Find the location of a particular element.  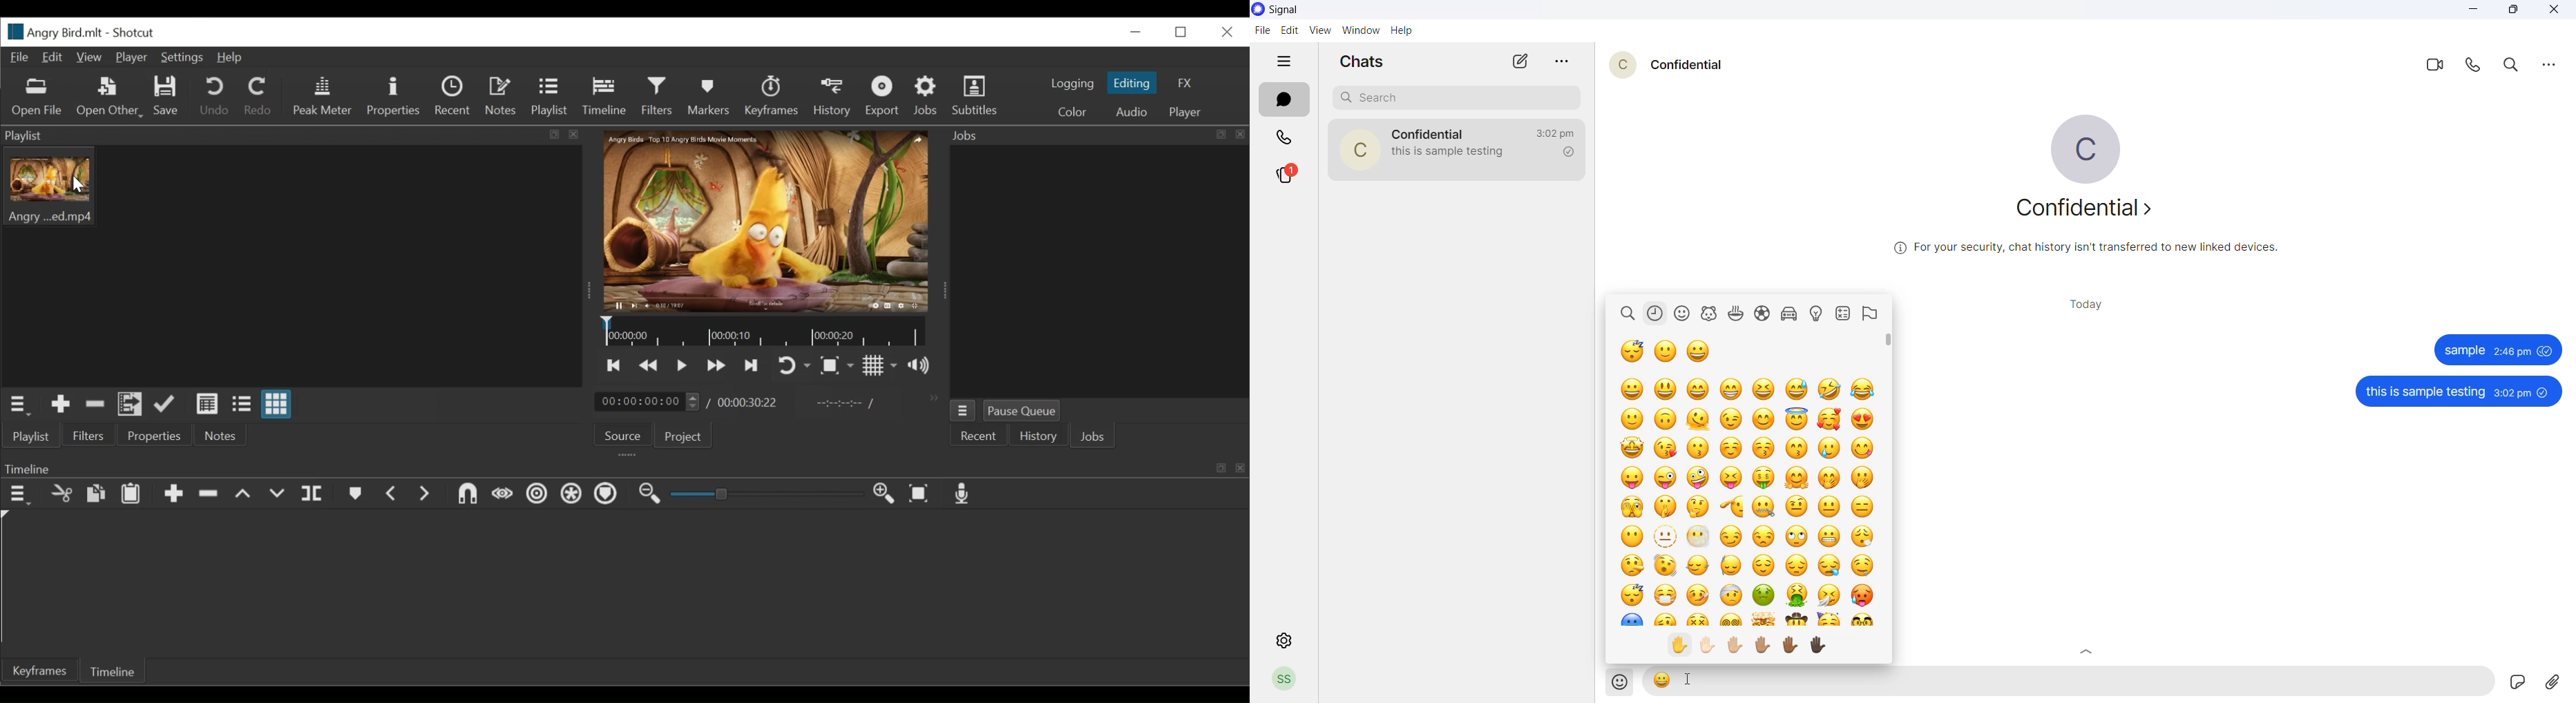

Source is located at coordinates (619, 436).